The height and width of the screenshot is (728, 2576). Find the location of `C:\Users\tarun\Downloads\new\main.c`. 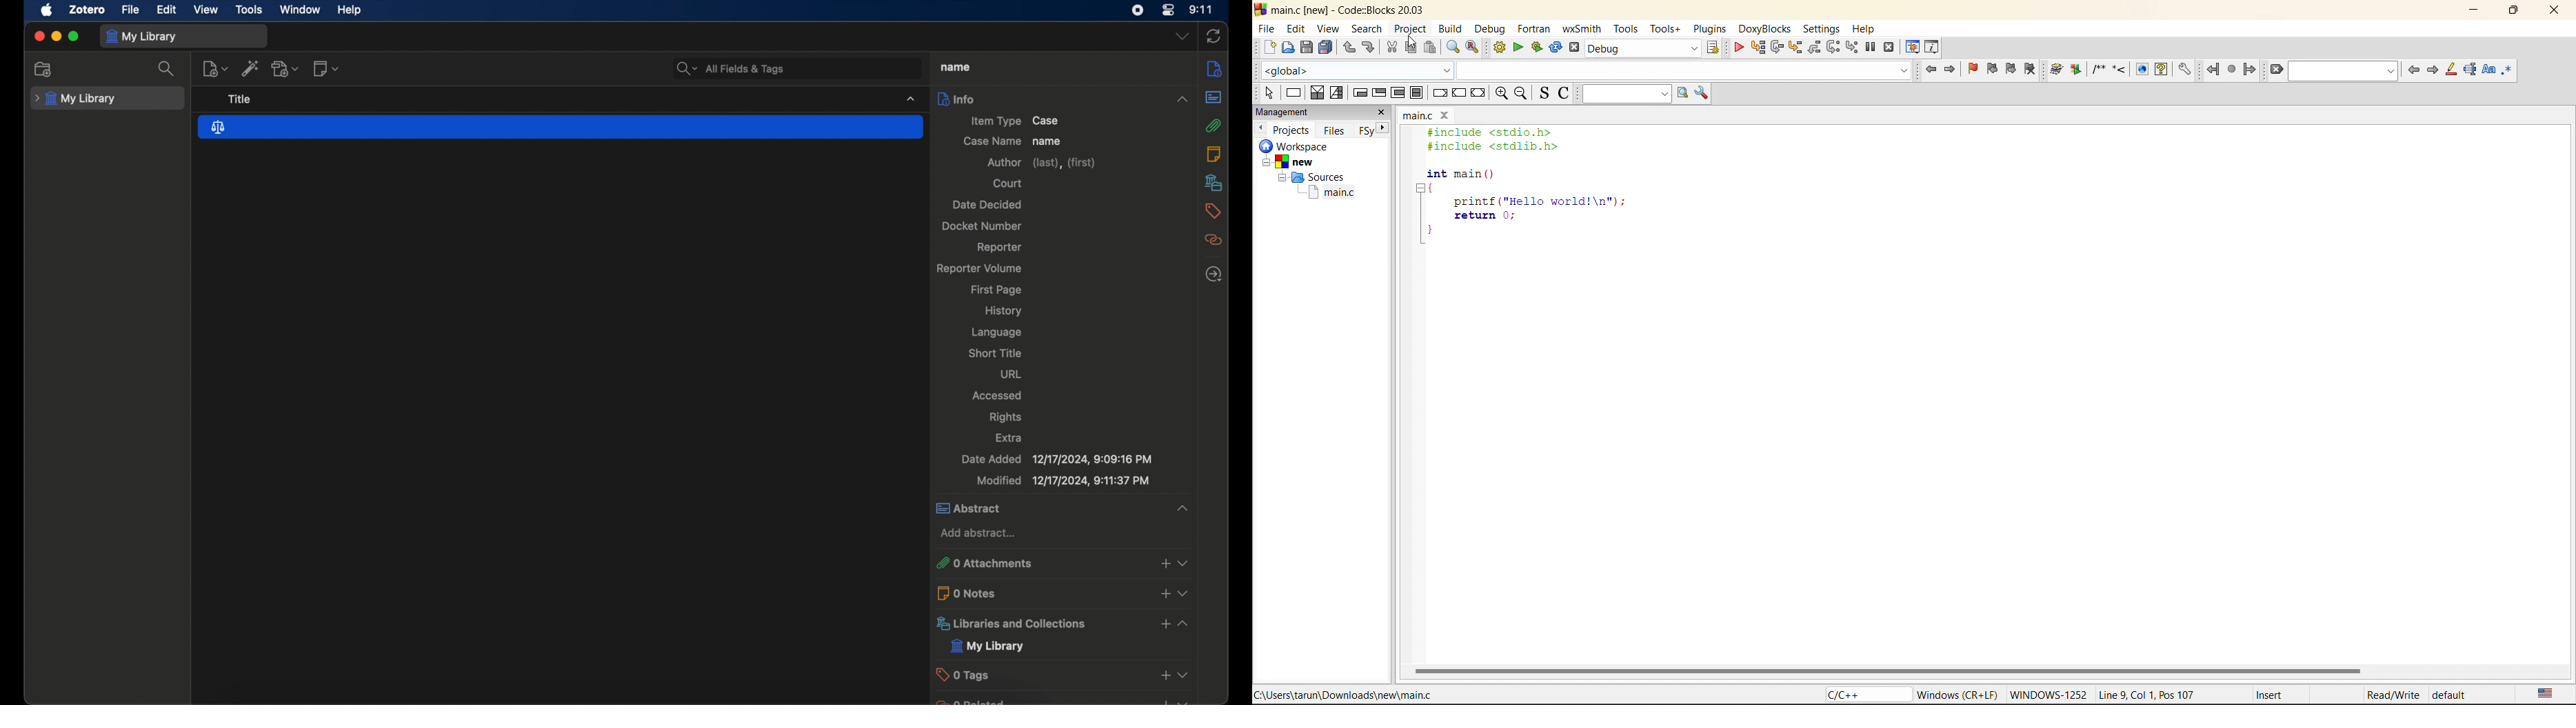

C:\Users\tarun\Downloads\new\main.c is located at coordinates (1349, 695).